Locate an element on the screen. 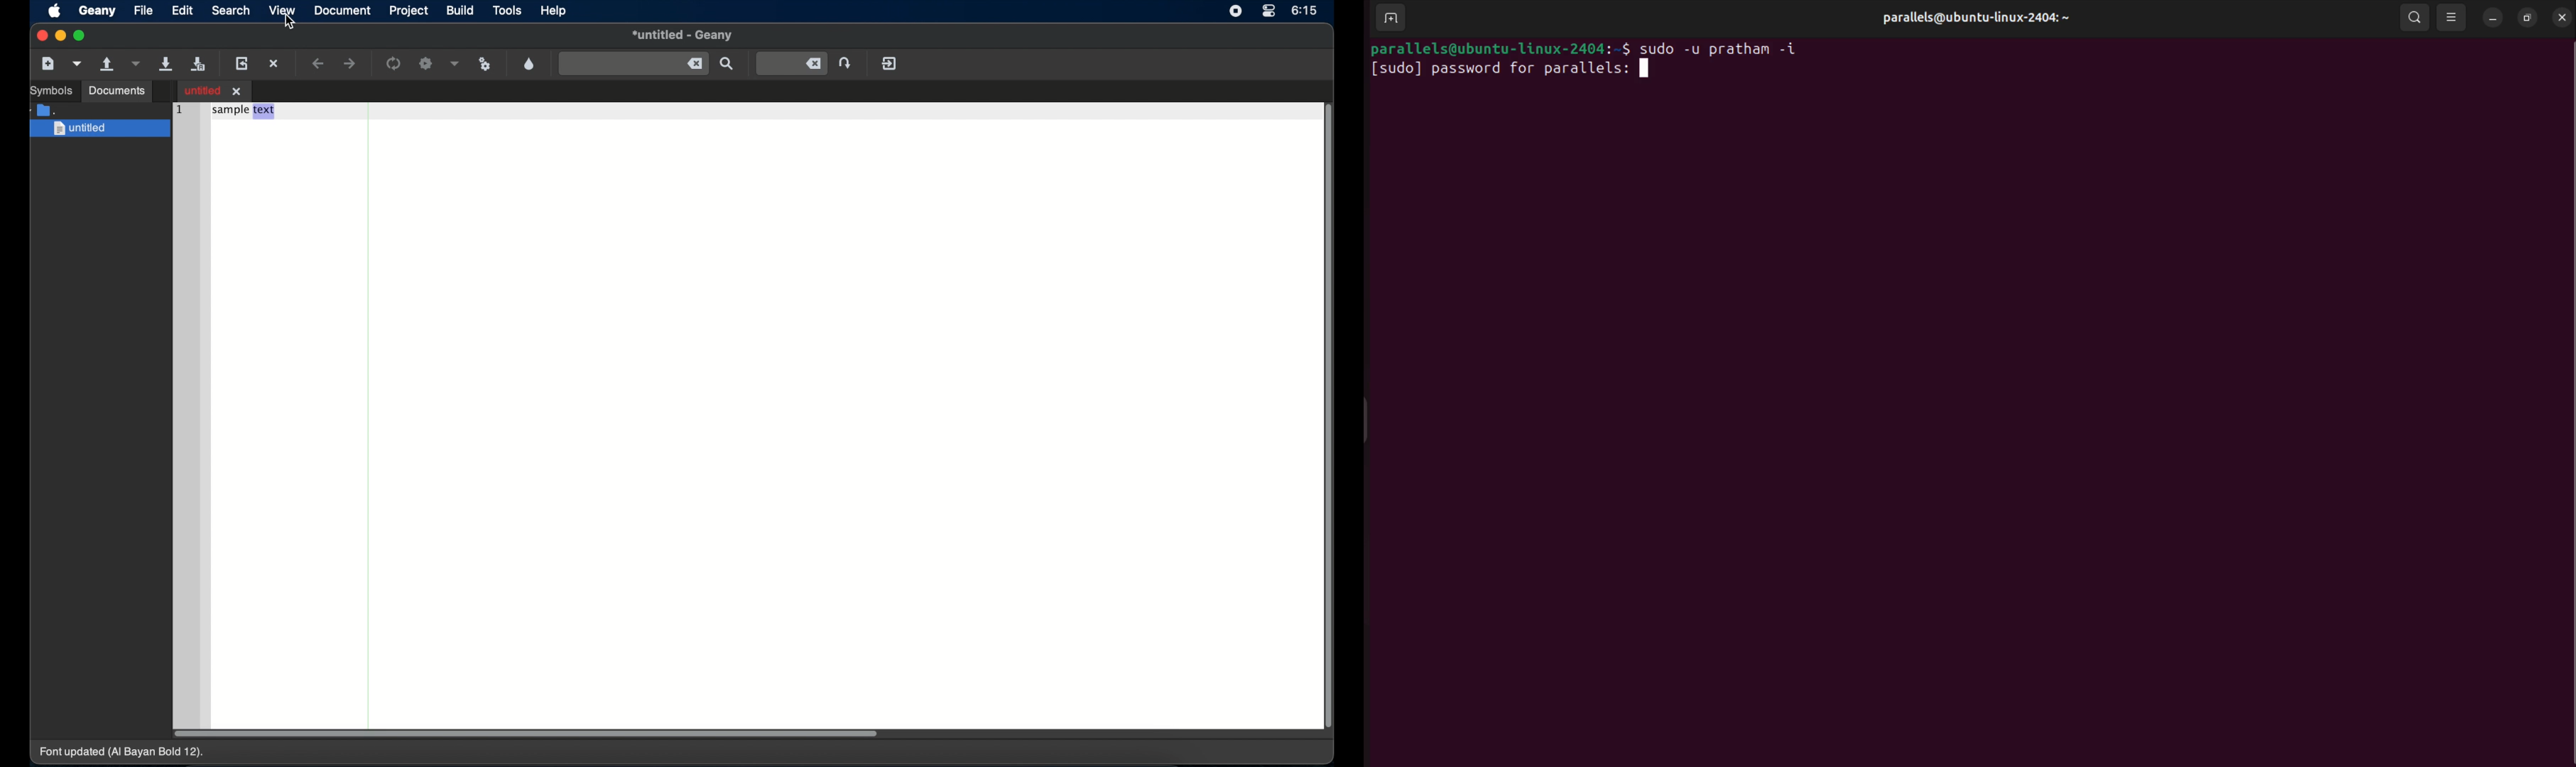 Image resolution: width=2576 pixels, height=784 pixels. cursor is located at coordinates (1647, 69).